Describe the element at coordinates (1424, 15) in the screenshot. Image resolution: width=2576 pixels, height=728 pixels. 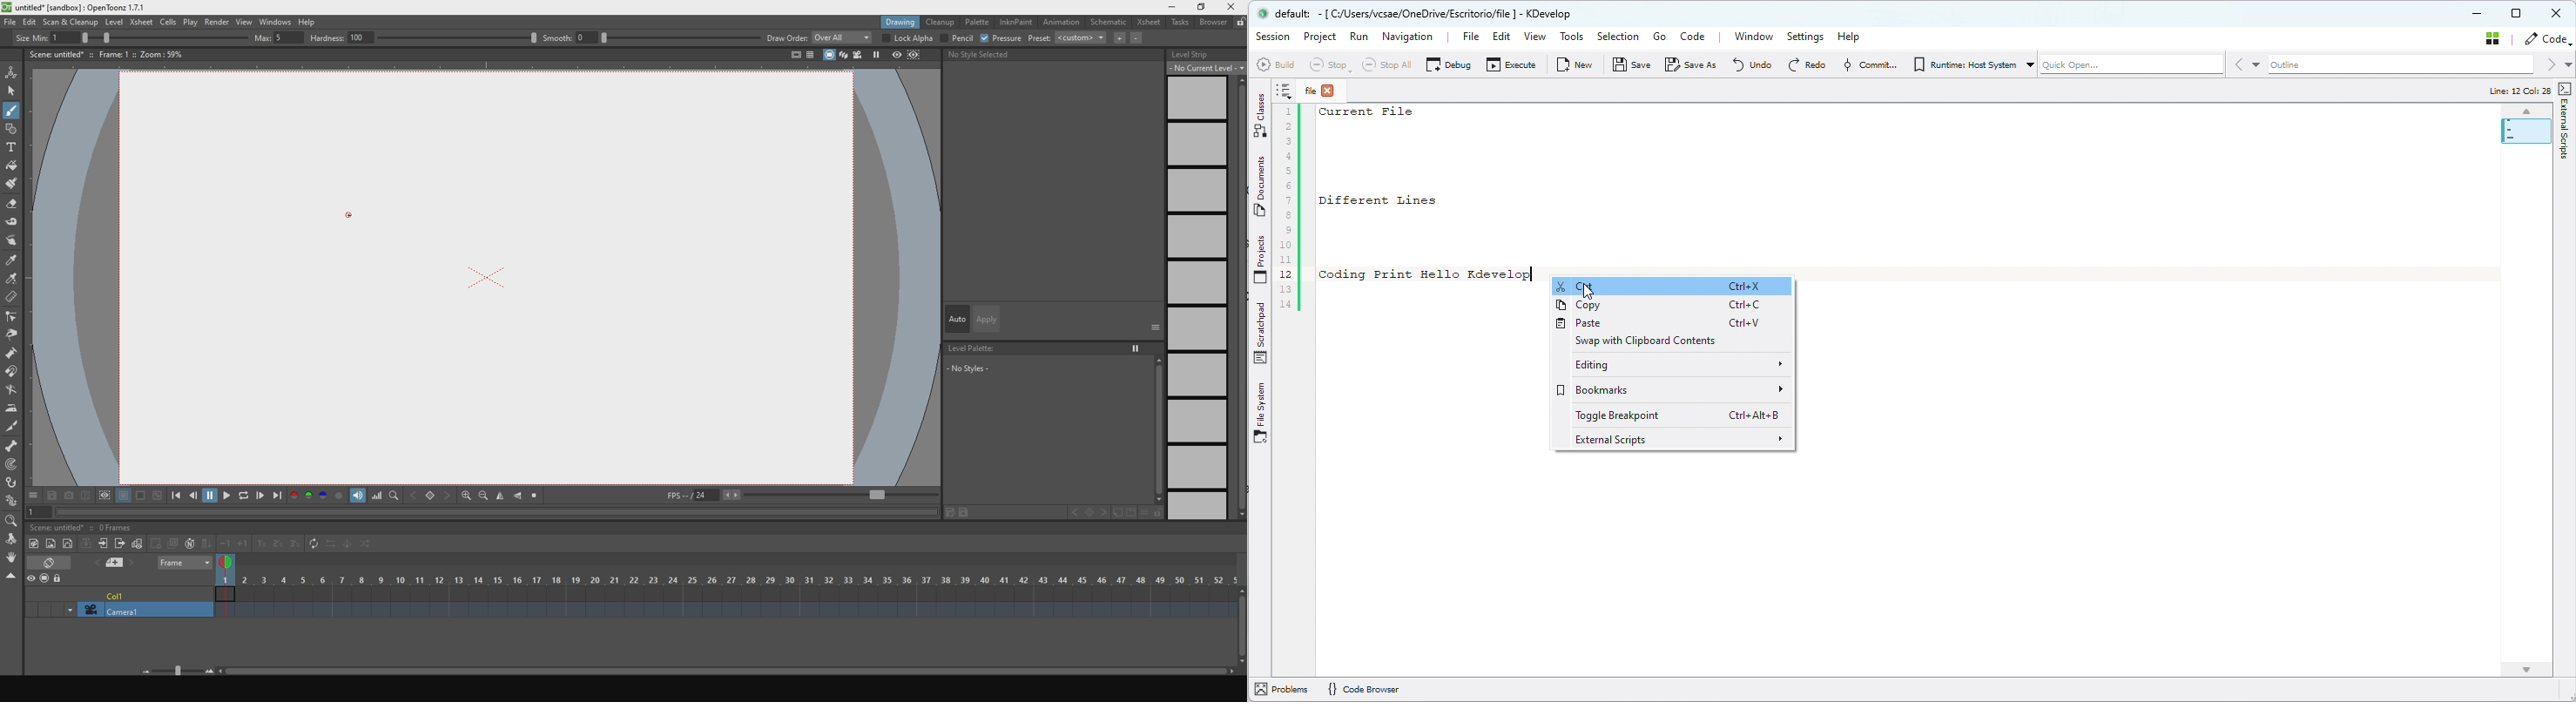
I see `» default: - [ C/Users/vcsae/OneDrive/Escritorioffile | - KDevelop` at that location.